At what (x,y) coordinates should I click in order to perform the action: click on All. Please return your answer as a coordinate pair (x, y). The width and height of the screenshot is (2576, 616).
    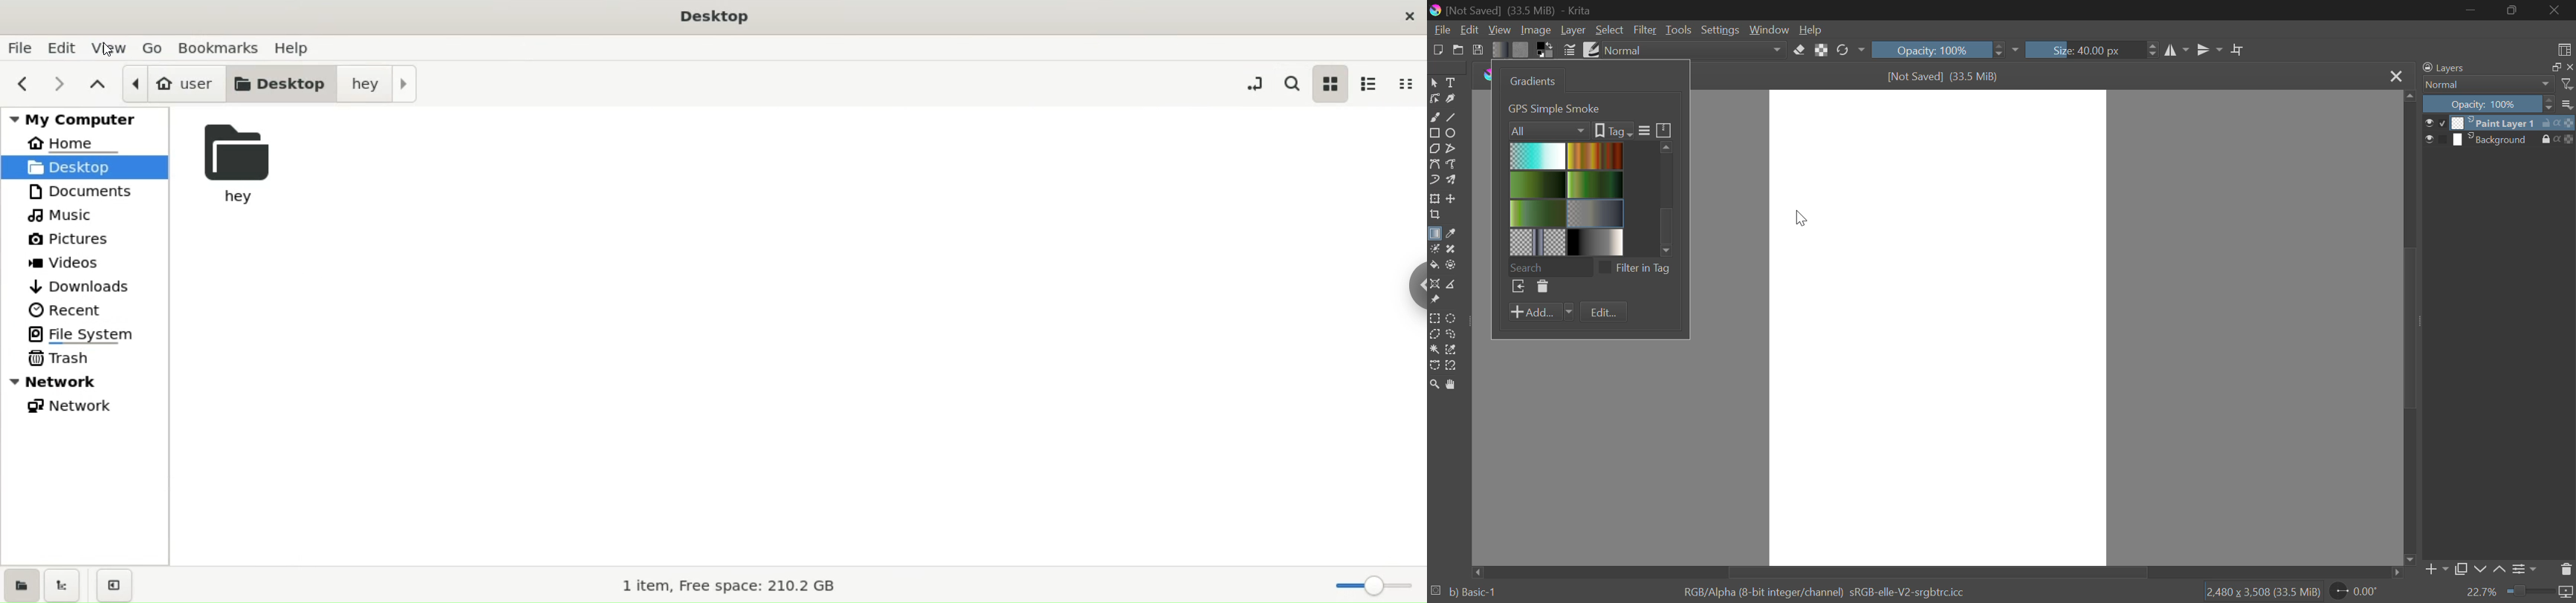
    Looking at the image, I should click on (1549, 129).